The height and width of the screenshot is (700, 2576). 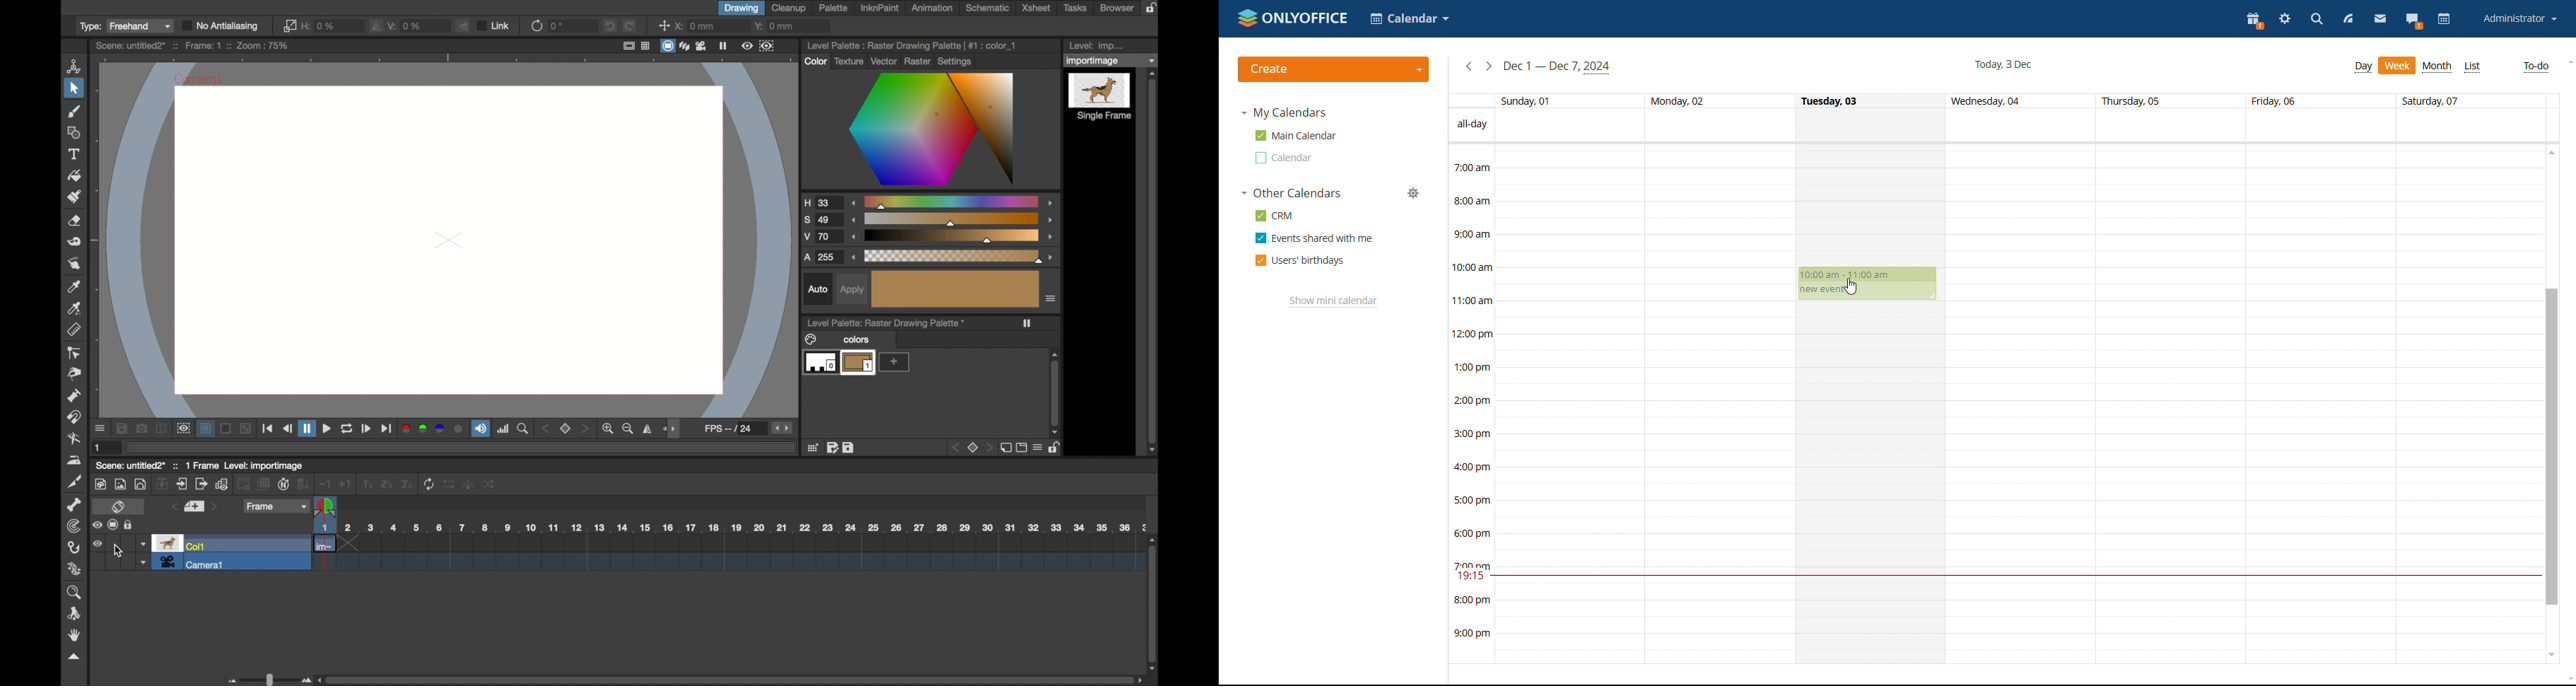 What do you see at coordinates (1056, 448) in the screenshot?
I see `unlock` at bounding box center [1056, 448].